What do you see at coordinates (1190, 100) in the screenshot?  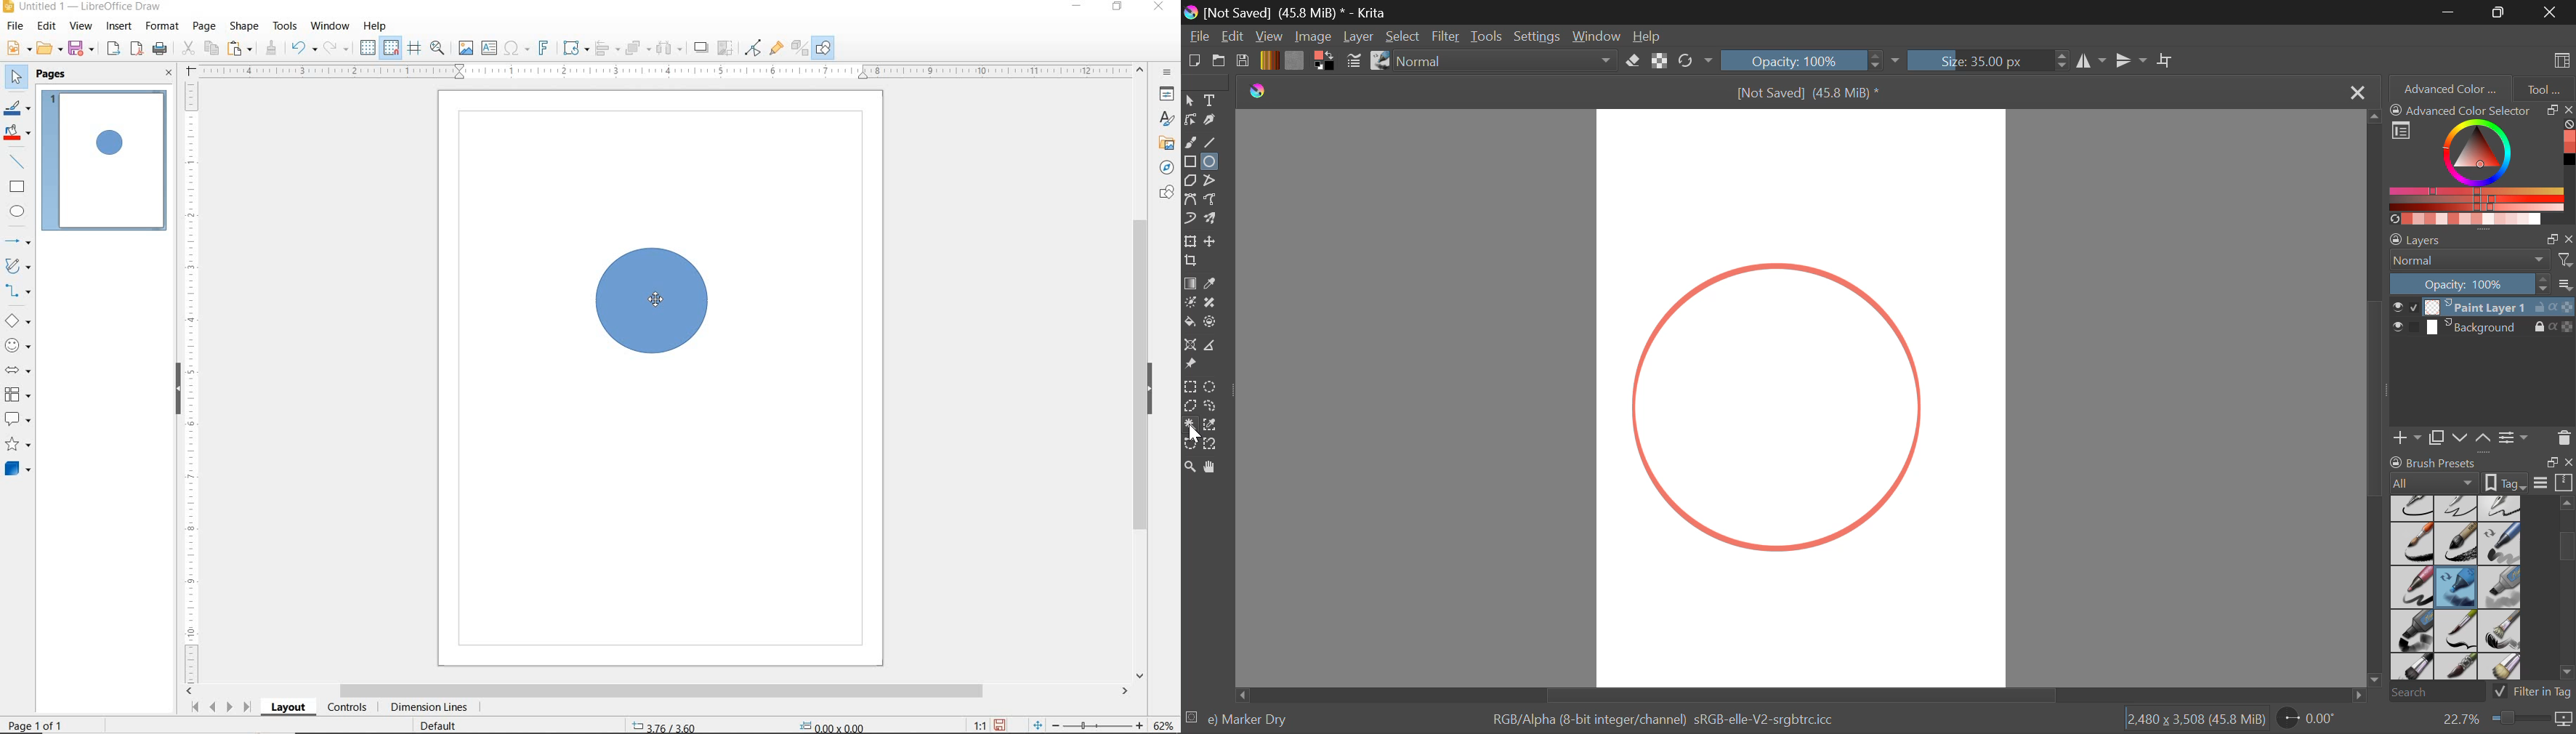 I see `Select` at bounding box center [1190, 100].